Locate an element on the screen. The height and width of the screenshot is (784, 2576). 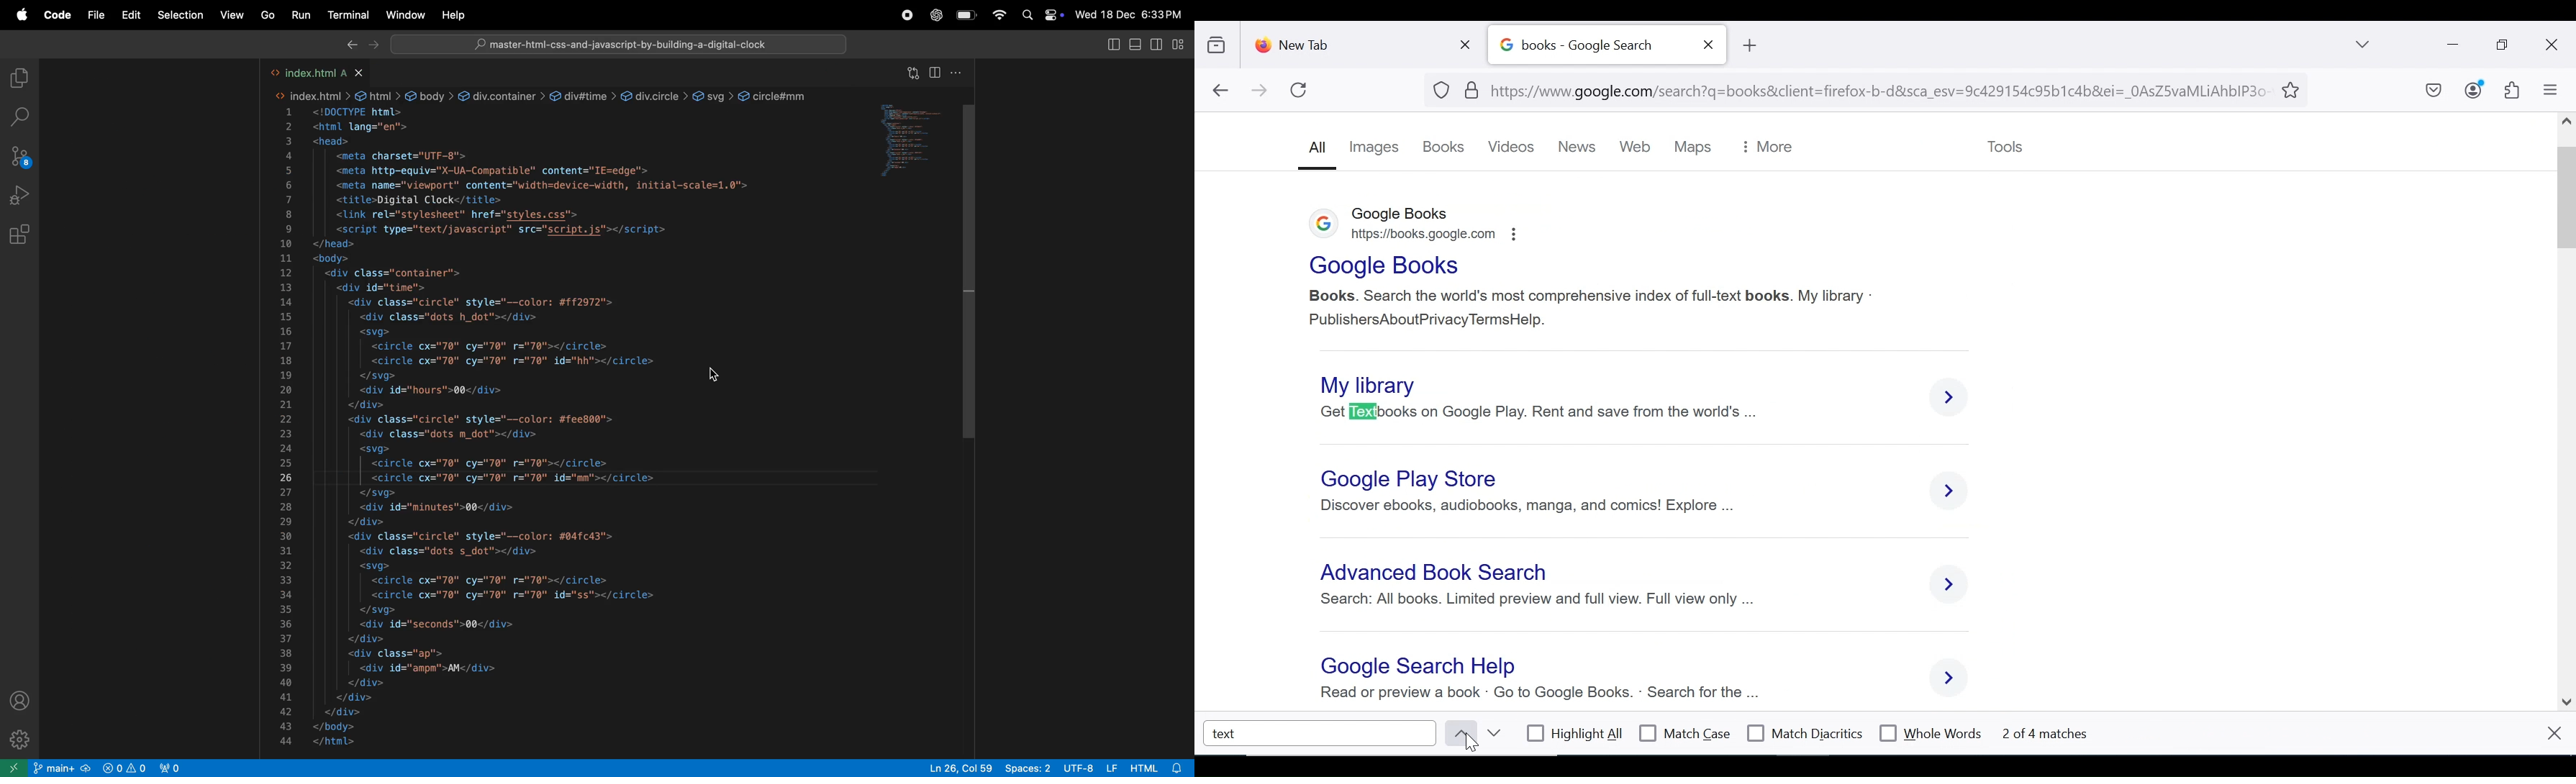
read or preview a book. go to google books. search for is located at coordinates (1520, 694).